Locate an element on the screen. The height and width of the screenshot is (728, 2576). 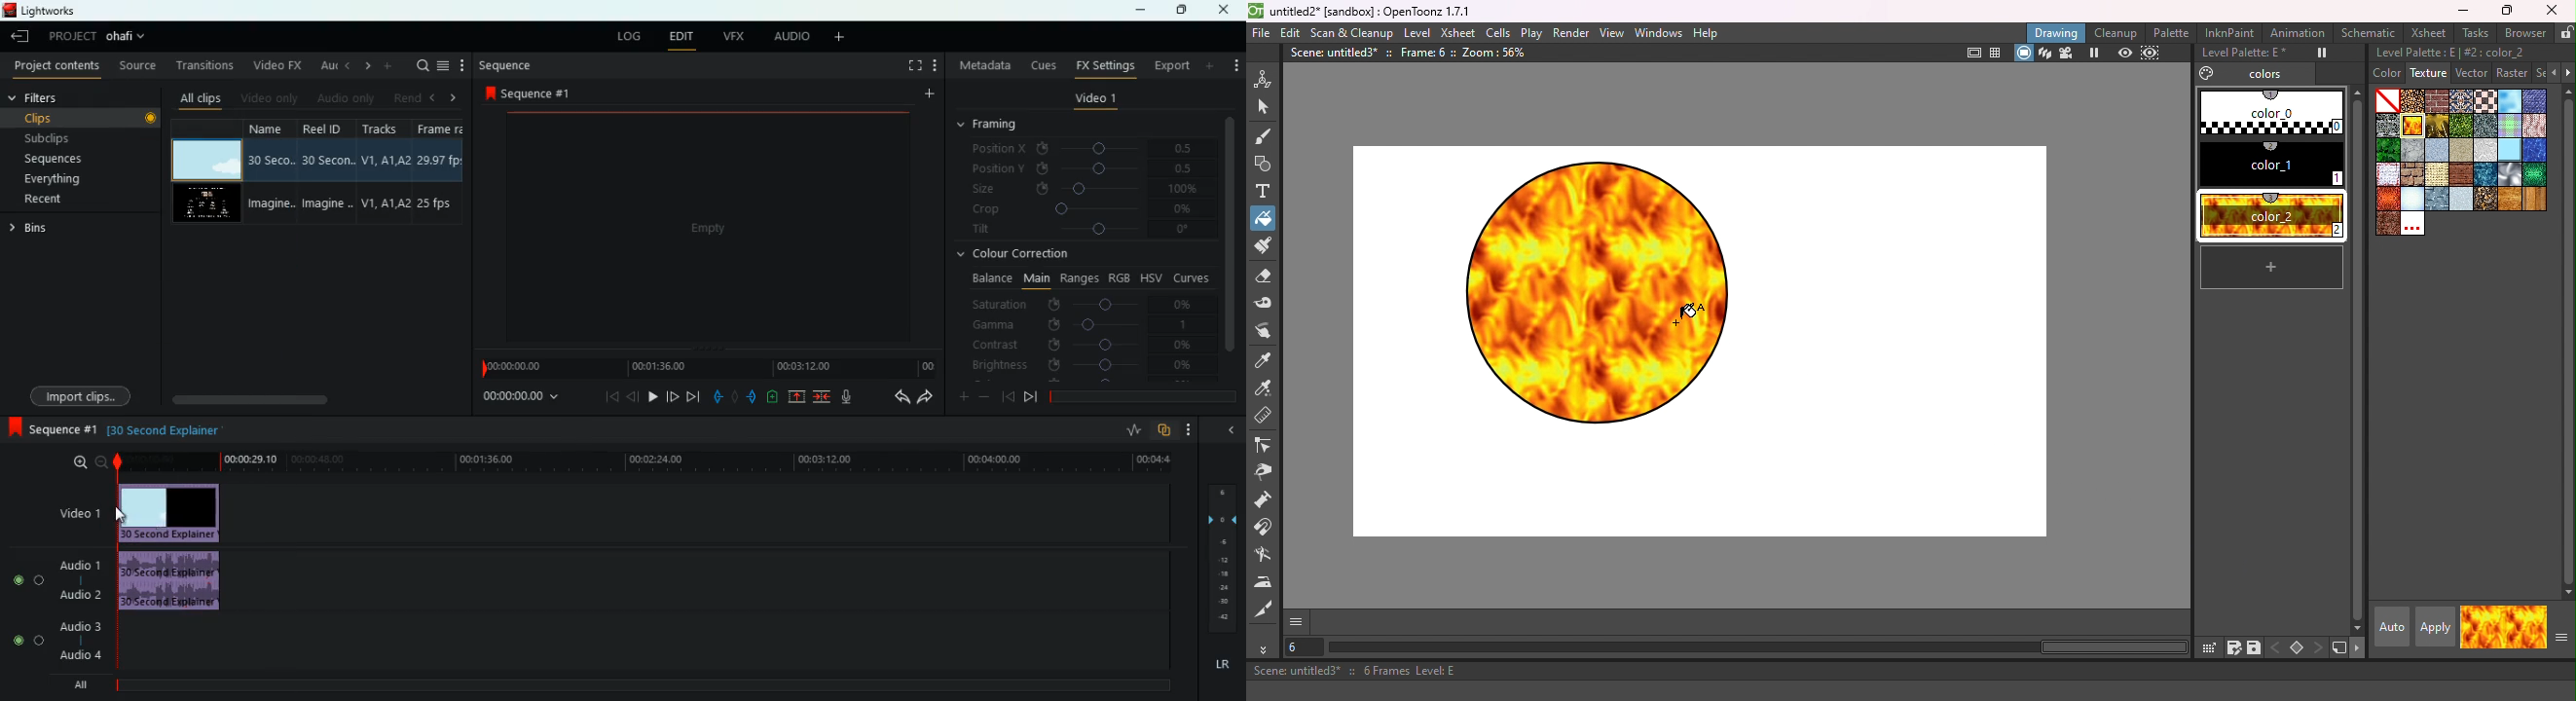
cursor is located at coordinates (122, 514).